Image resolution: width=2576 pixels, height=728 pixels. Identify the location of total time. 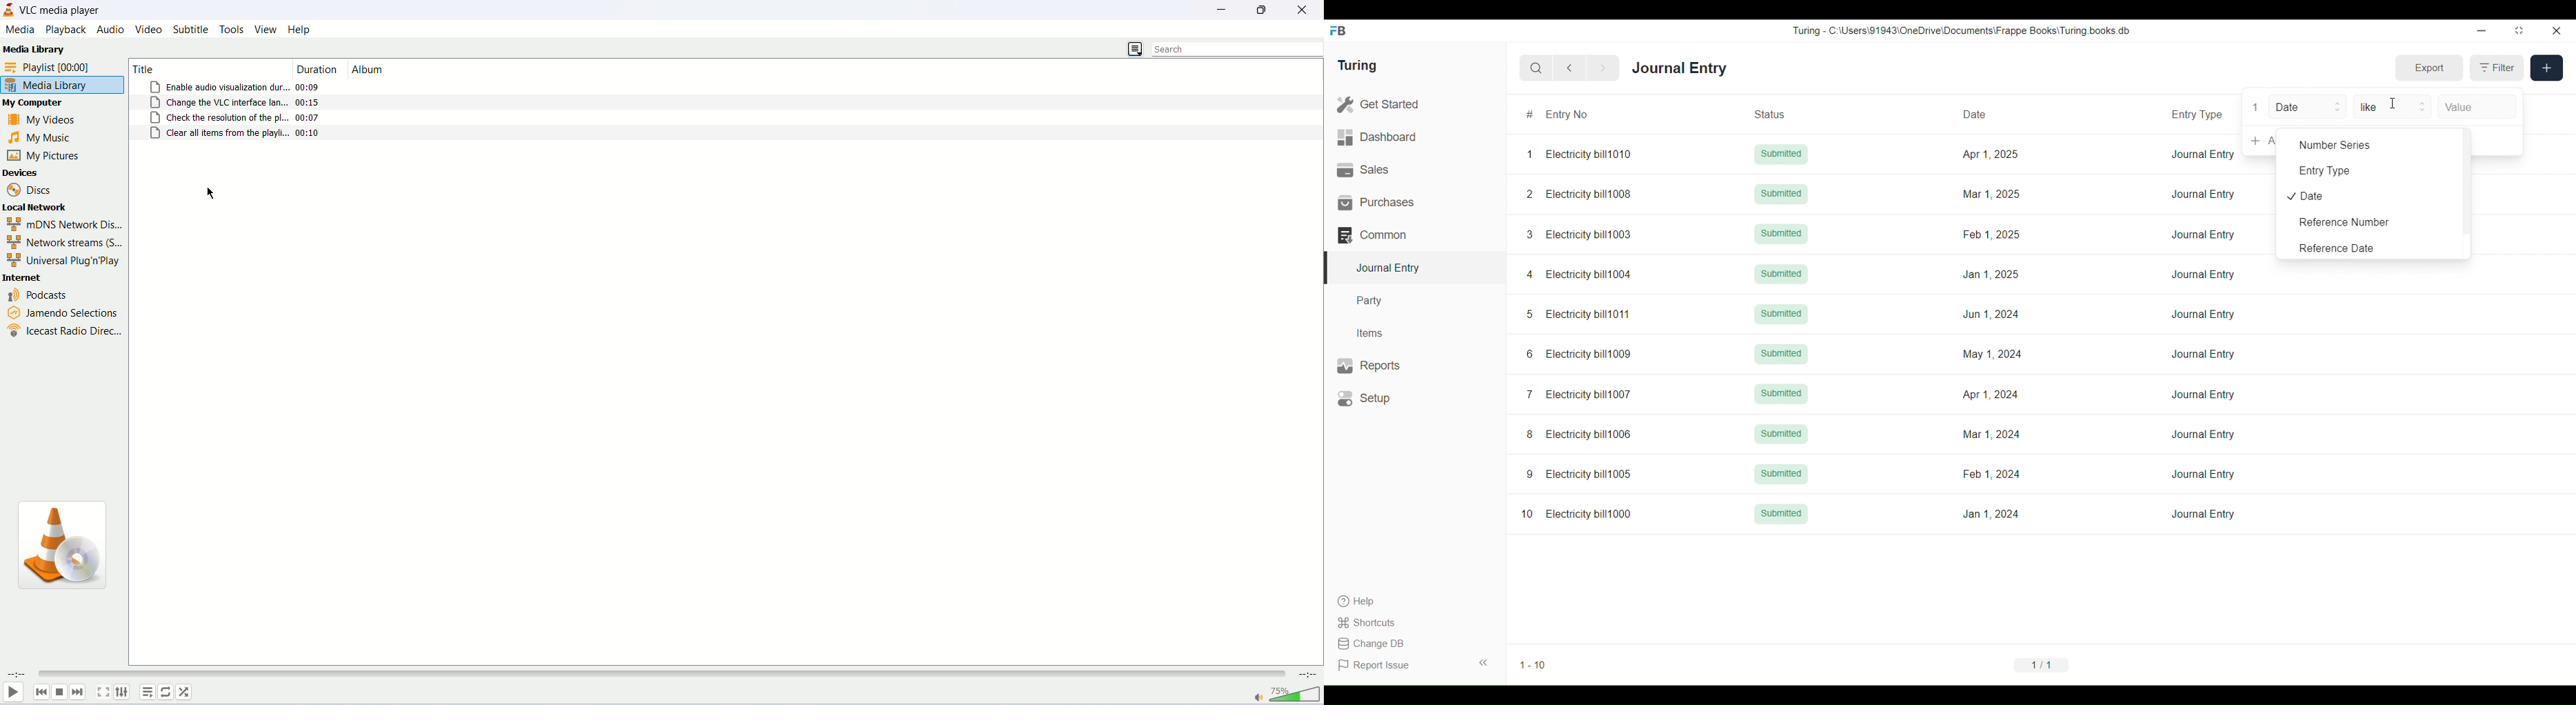
(1308, 673).